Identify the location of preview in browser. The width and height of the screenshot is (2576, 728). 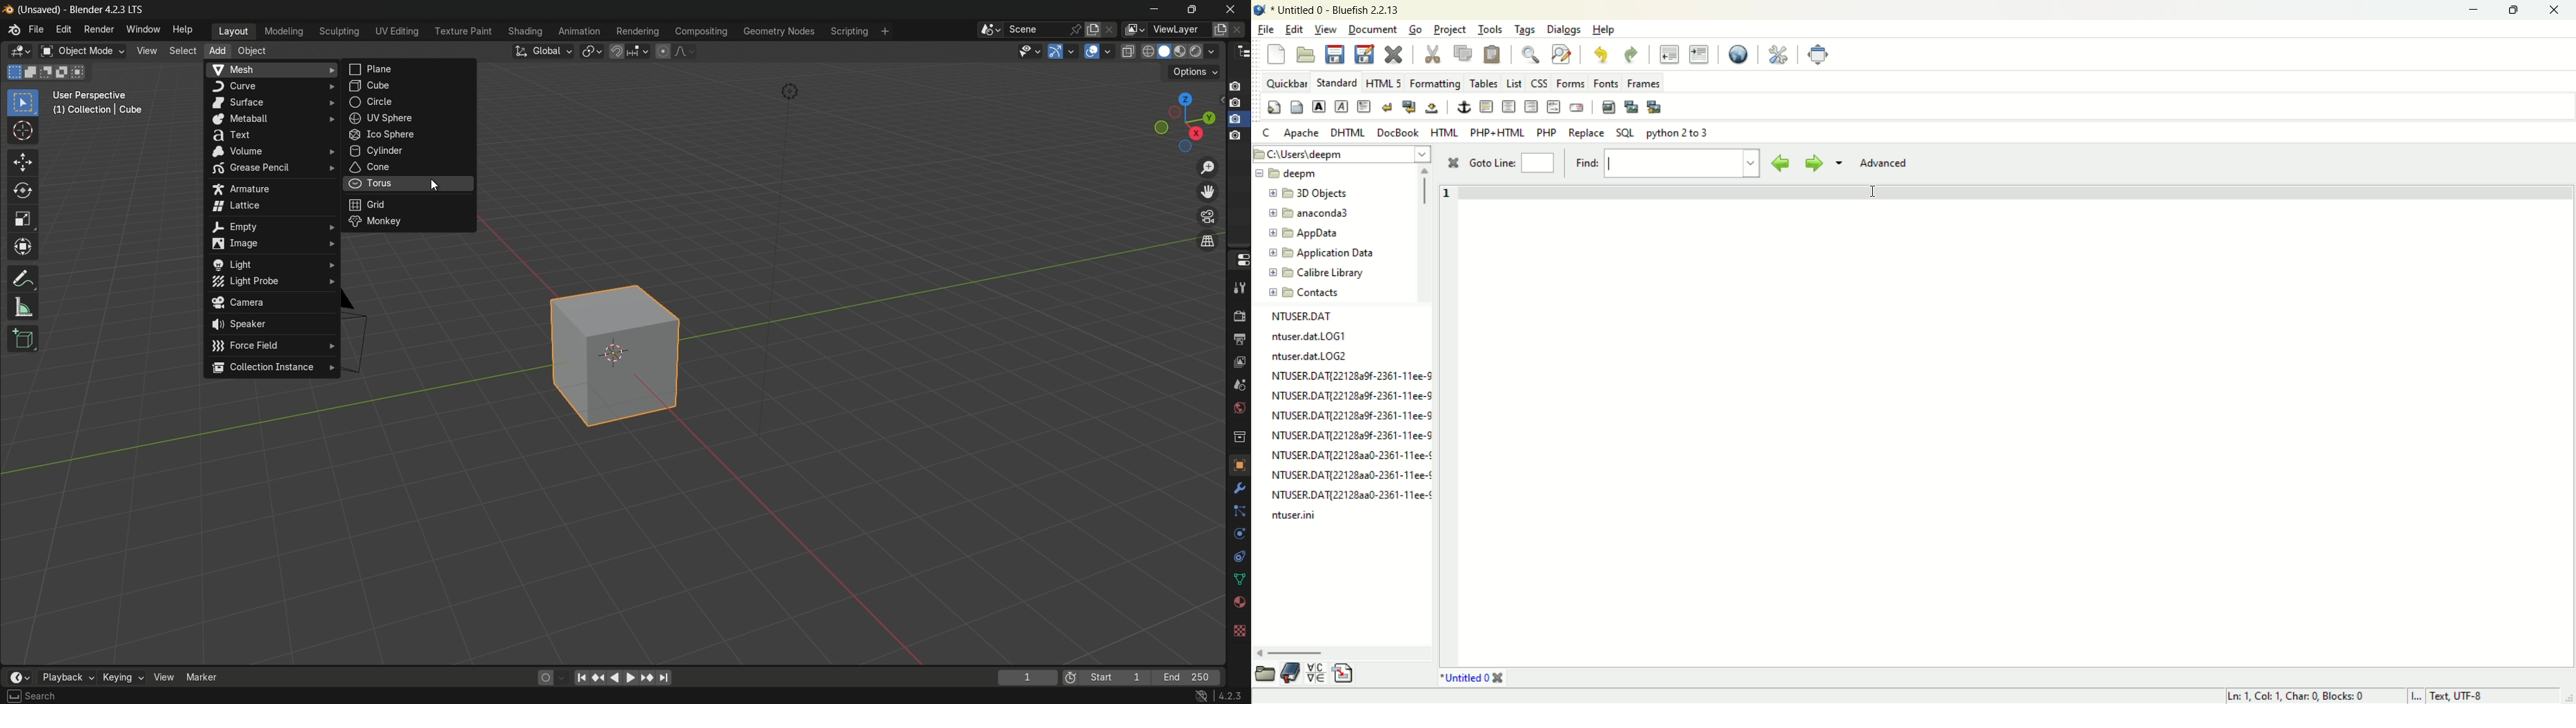
(1739, 54).